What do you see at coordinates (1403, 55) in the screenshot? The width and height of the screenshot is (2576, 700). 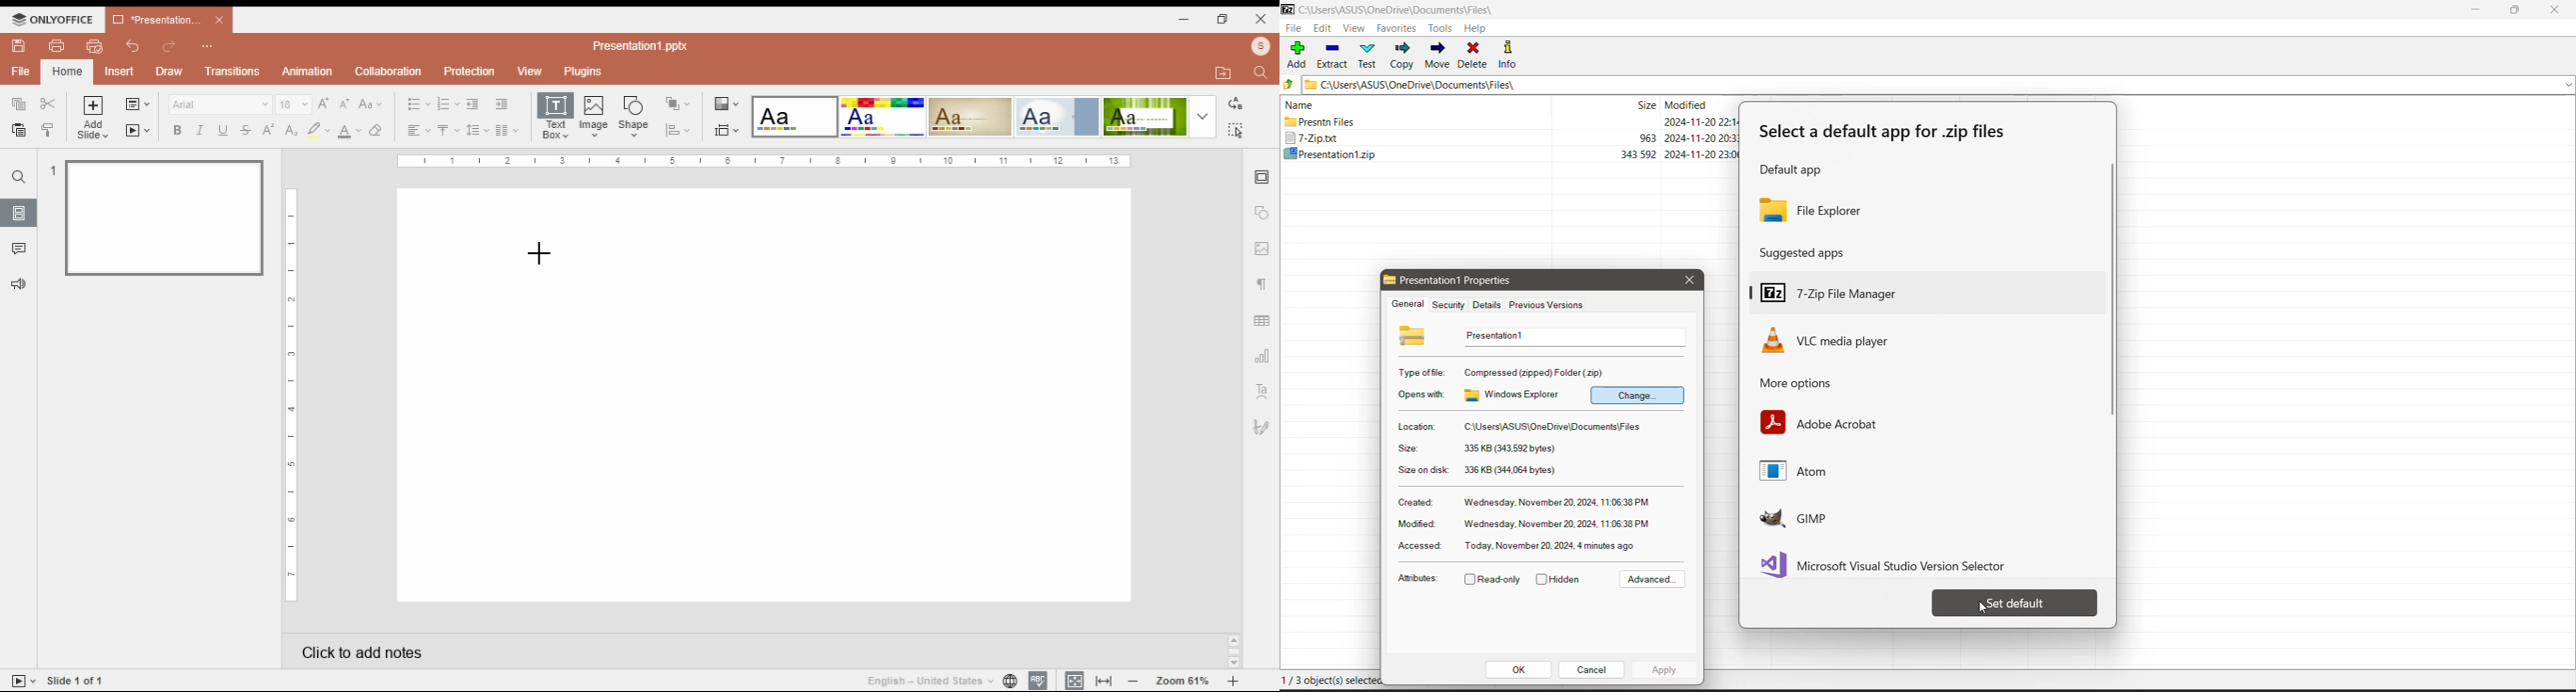 I see `Copy` at bounding box center [1403, 55].